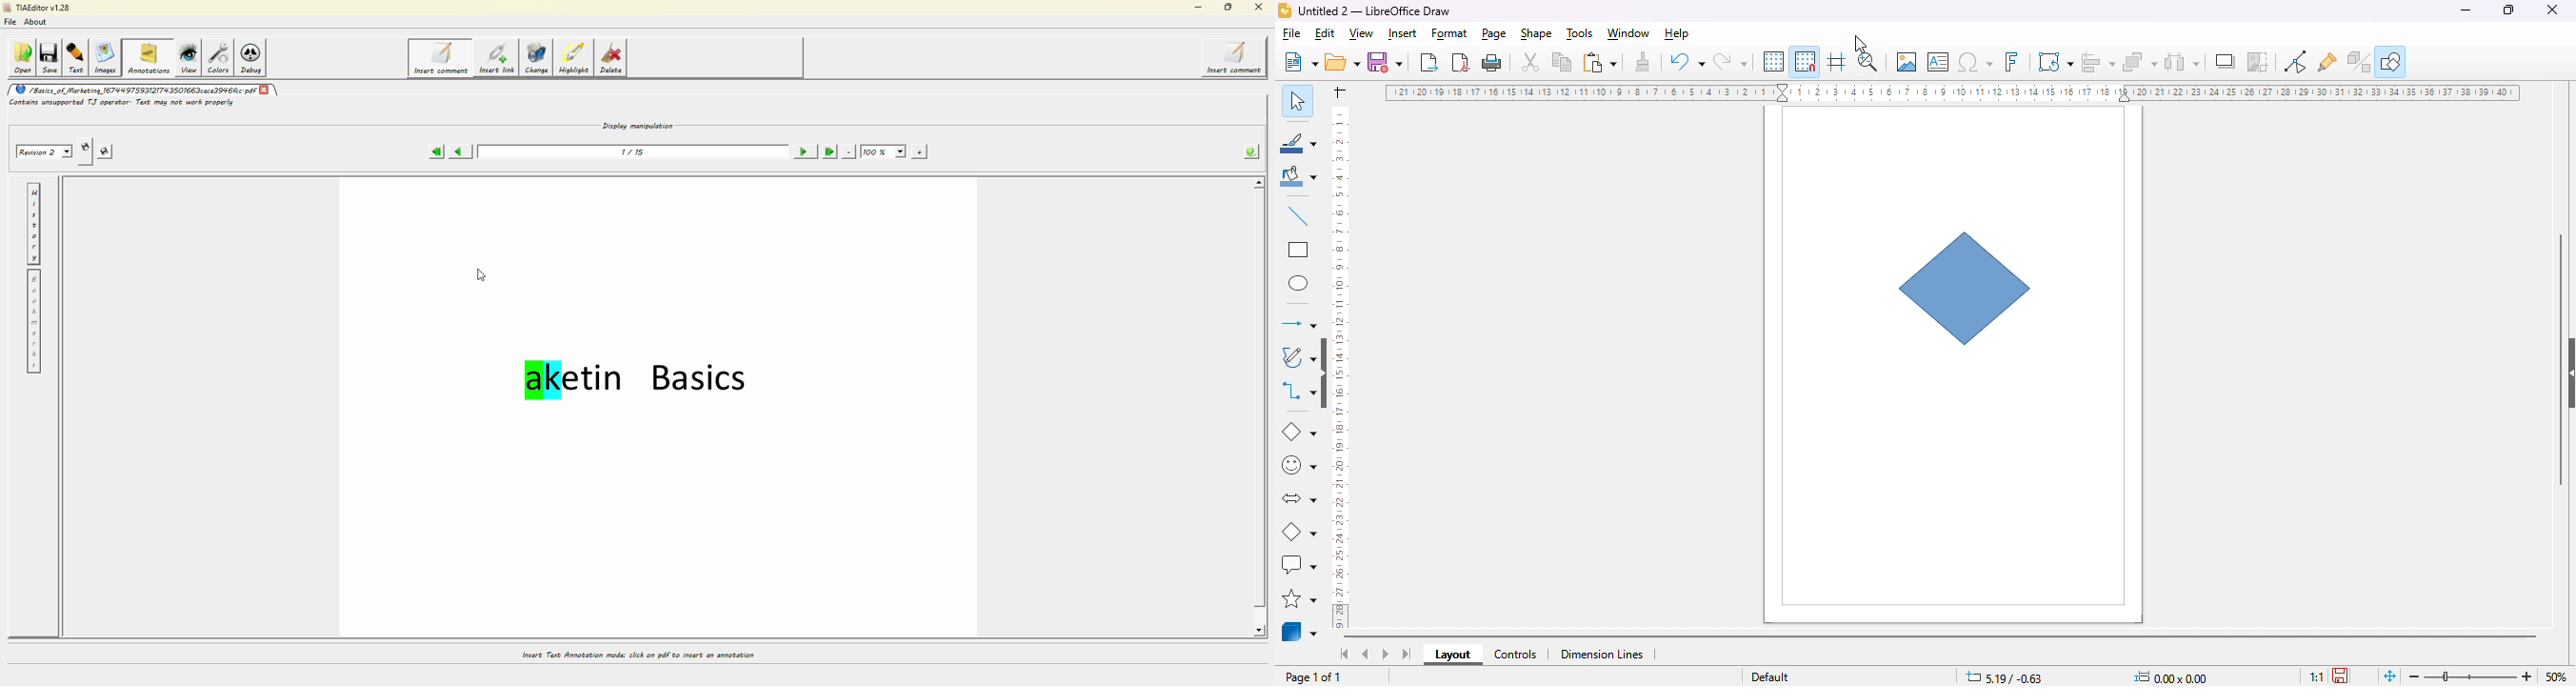 Image resolution: width=2576 pixels, height=700 pixels. I want to click on ellipse, so click(1299, 283).